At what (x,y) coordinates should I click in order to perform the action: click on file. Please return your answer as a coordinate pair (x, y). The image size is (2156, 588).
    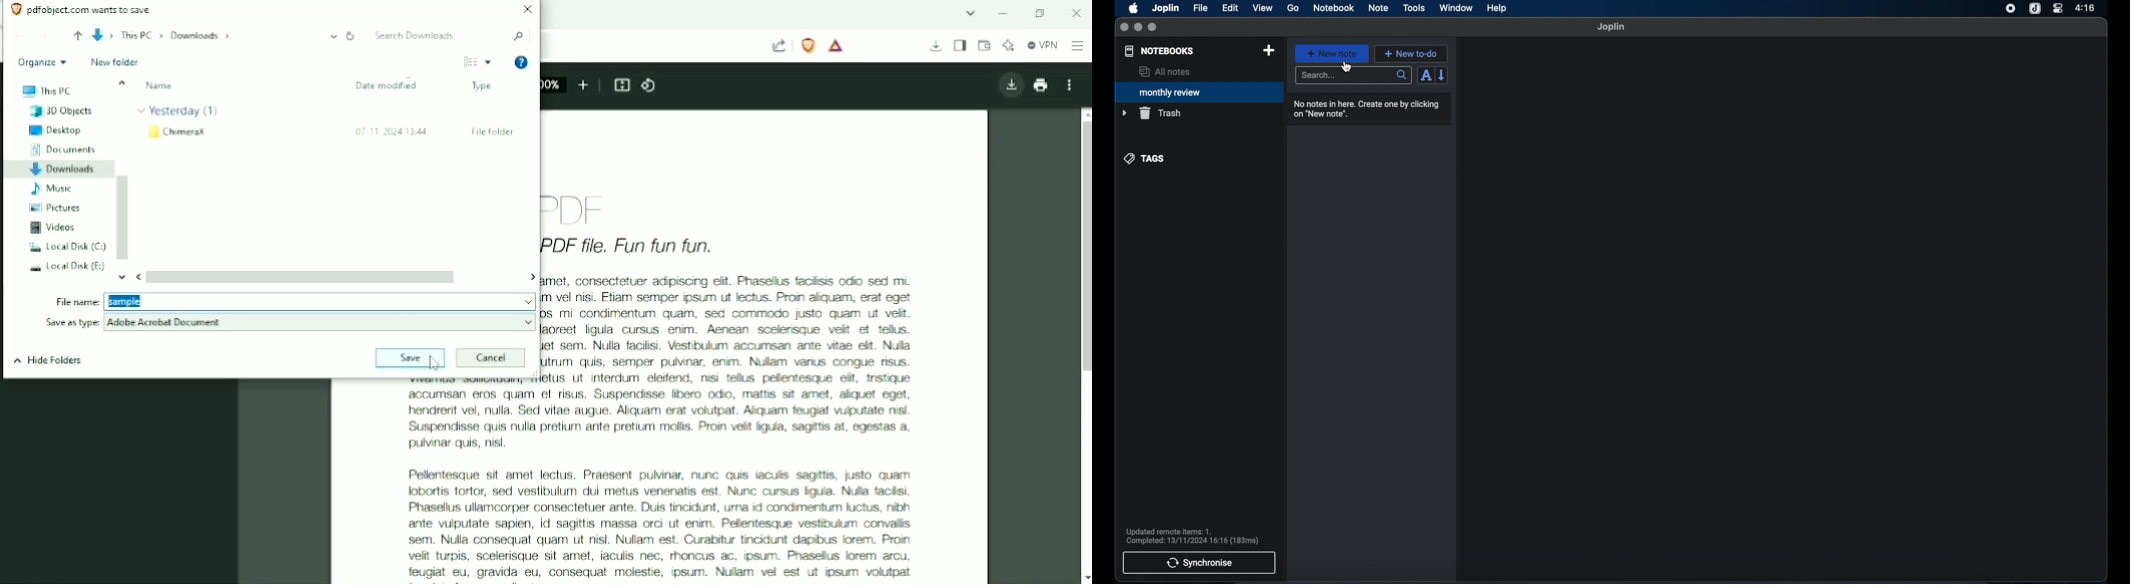
    Looking at the image, I should click on (1200, 8).